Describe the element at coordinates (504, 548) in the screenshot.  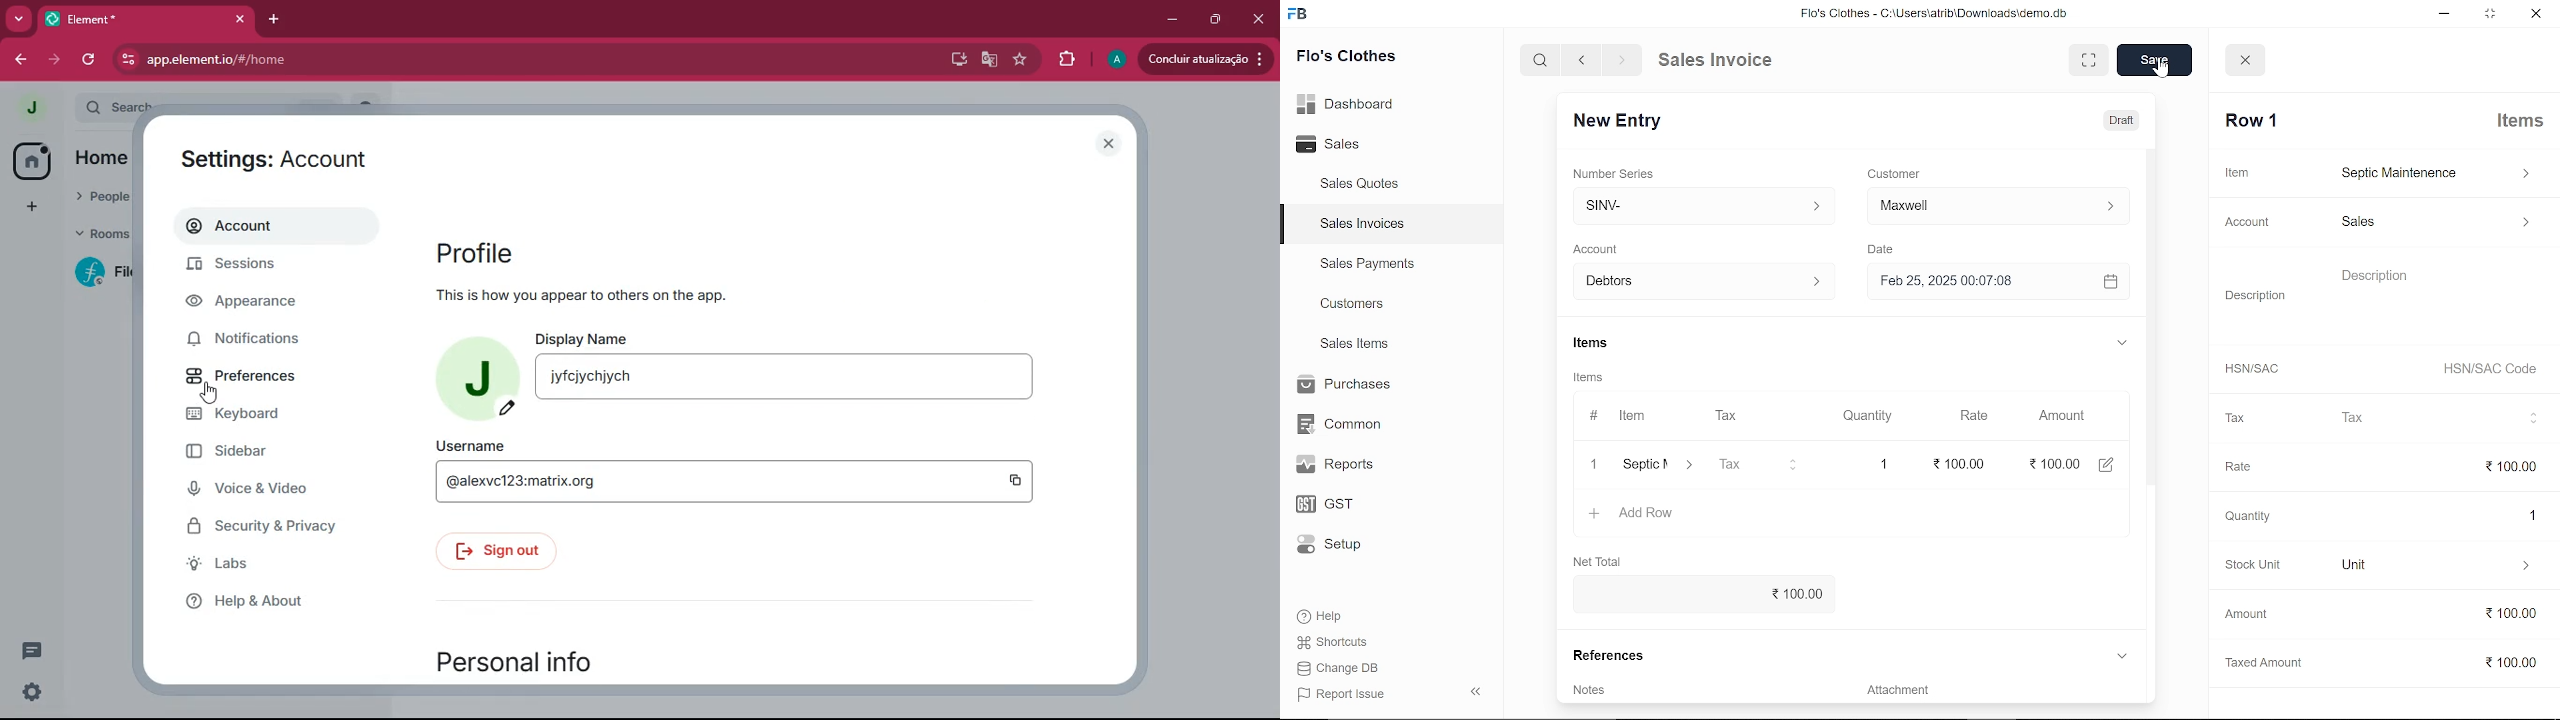
I see `sign out` at that location.